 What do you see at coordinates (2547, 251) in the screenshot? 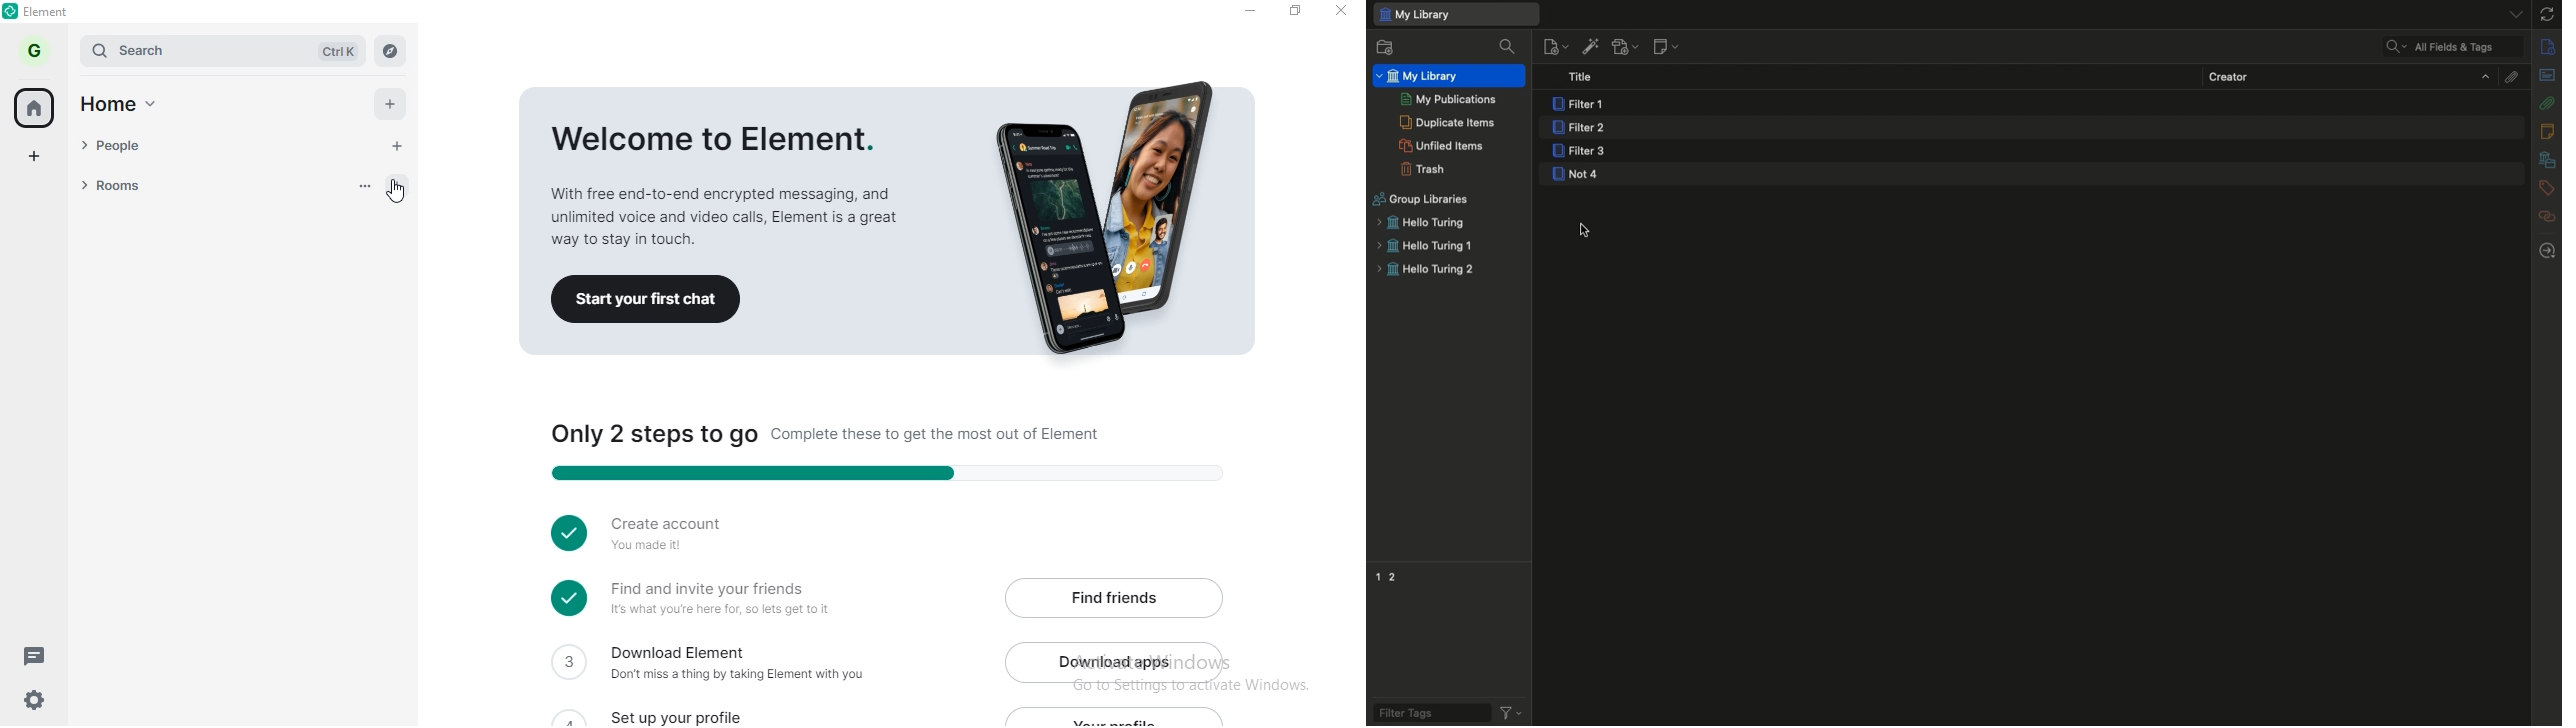
I see `Locate` at bounding box center [2547, 251].